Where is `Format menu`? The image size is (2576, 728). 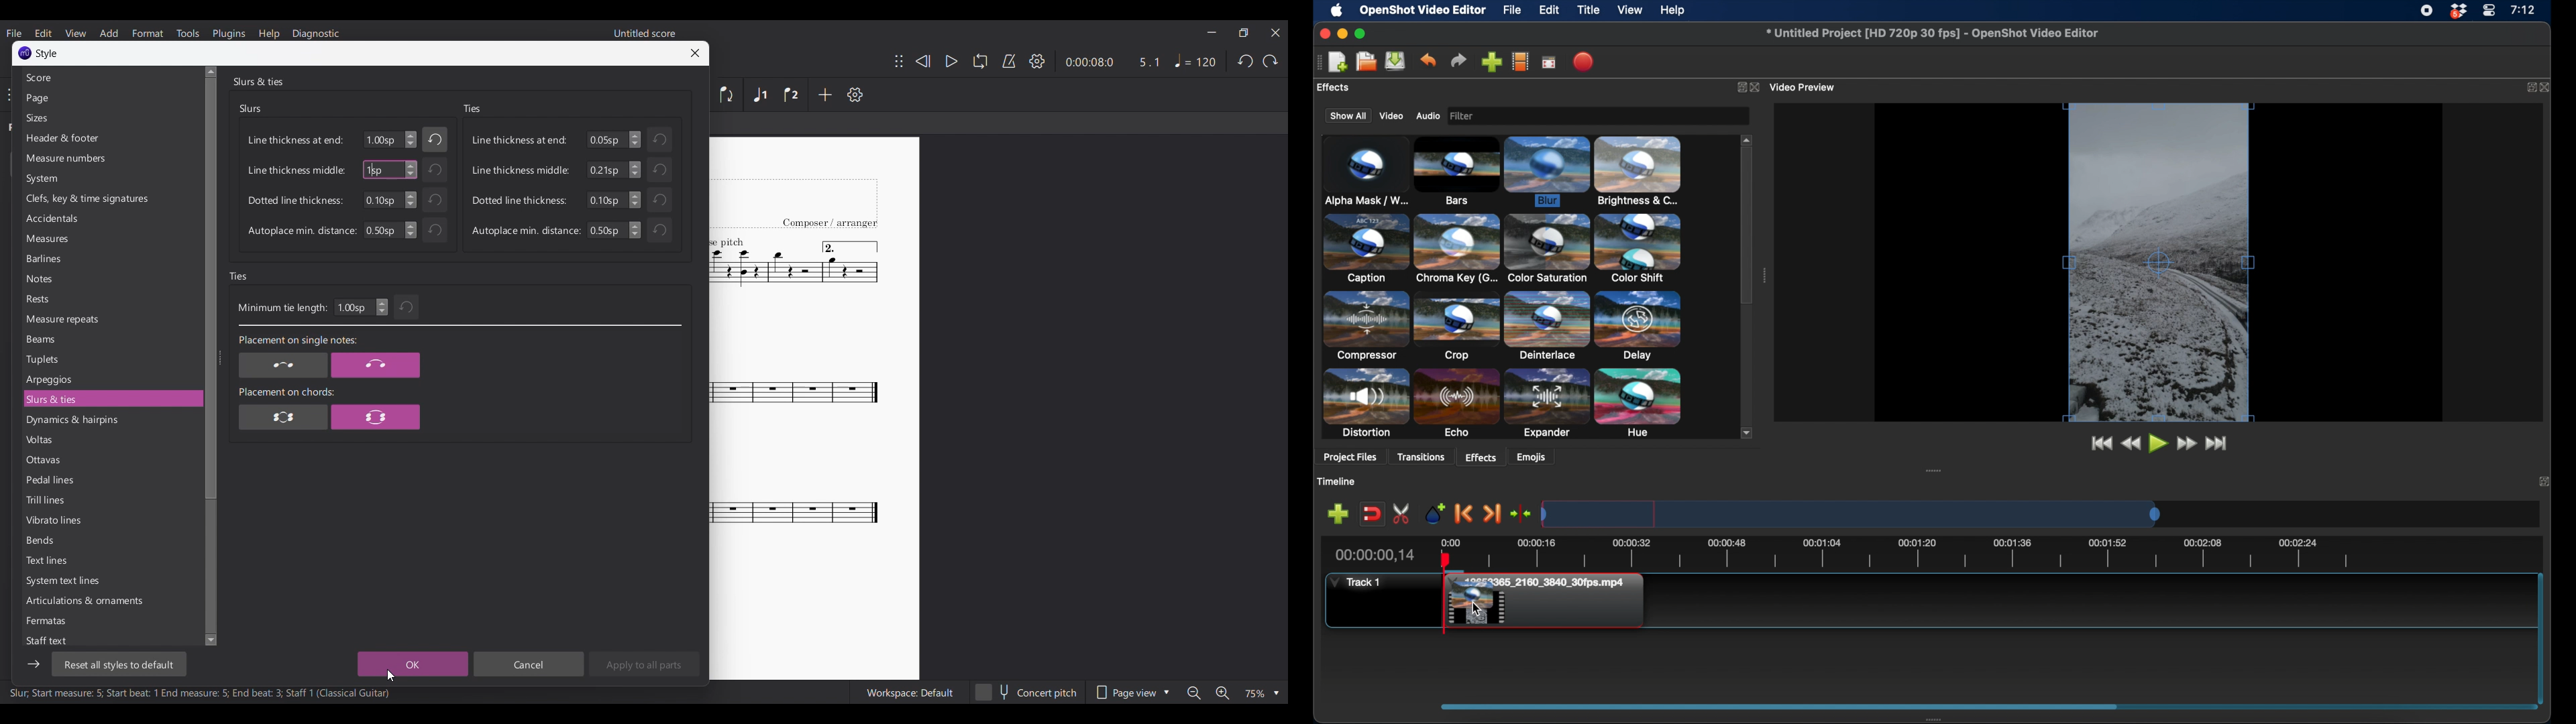 Format menu is located at coordinates (148, 33).